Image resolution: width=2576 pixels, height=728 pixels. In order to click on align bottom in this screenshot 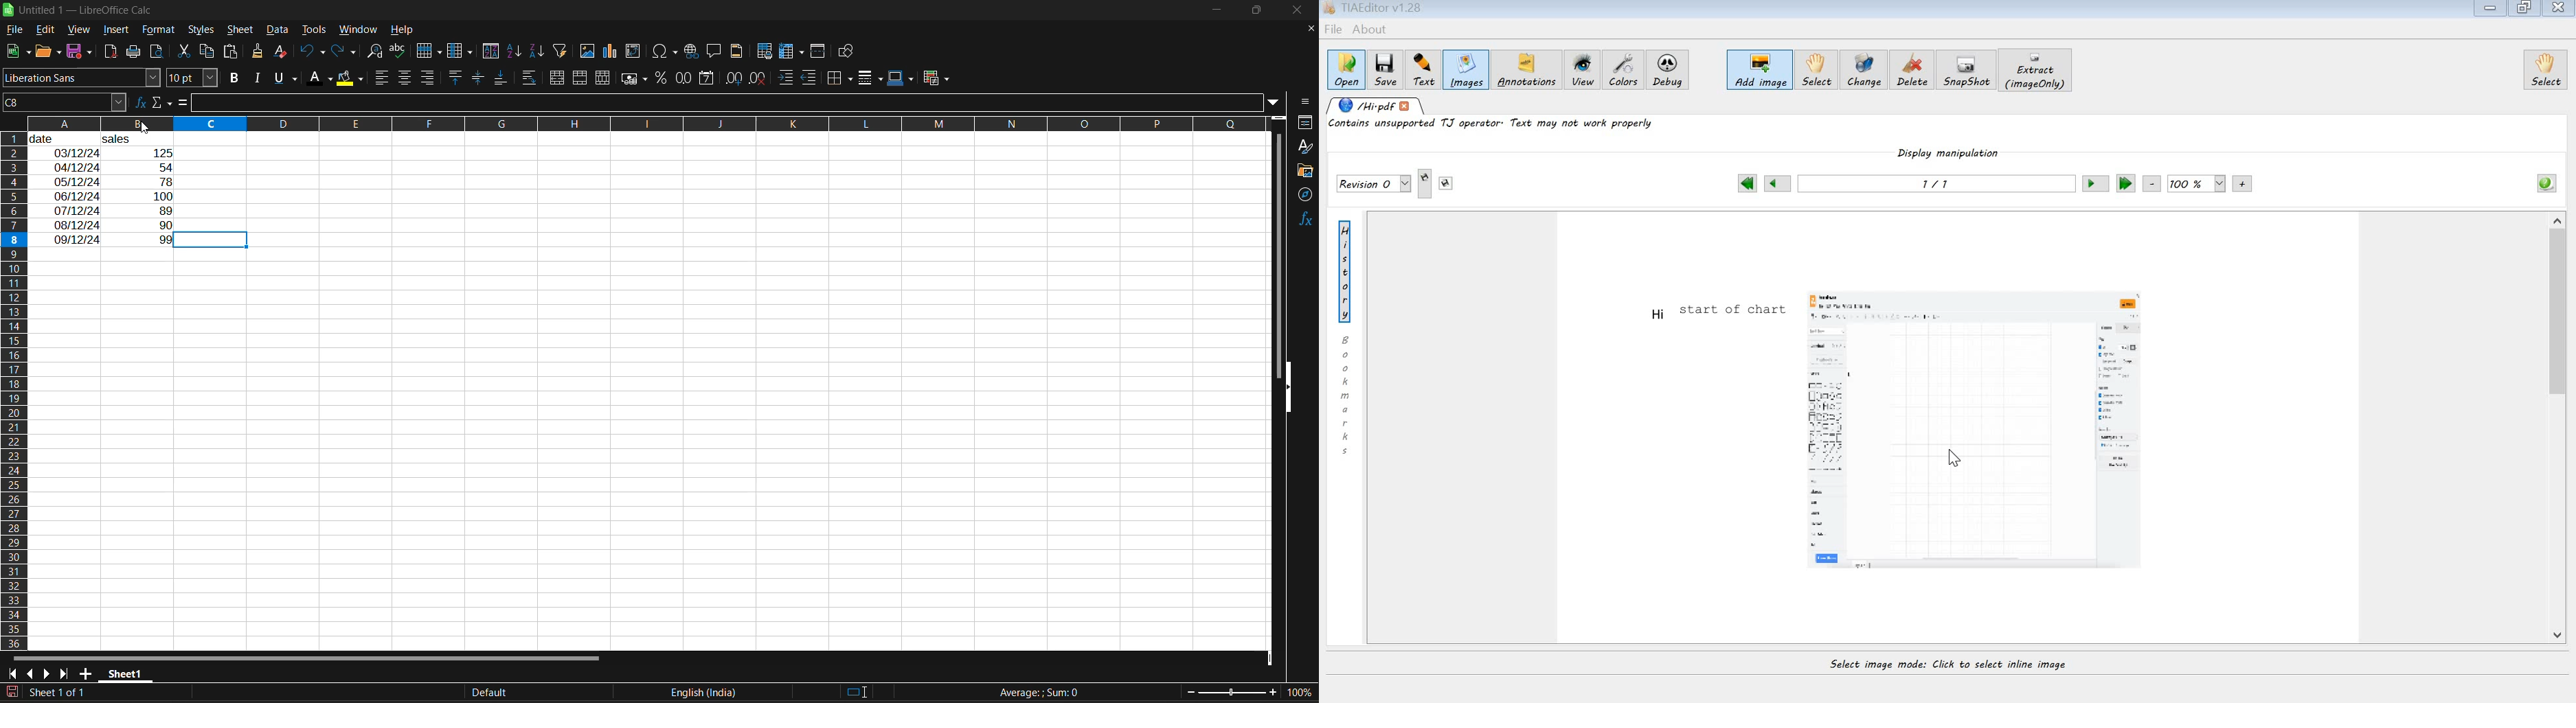, I will do `click(499, 80)`.